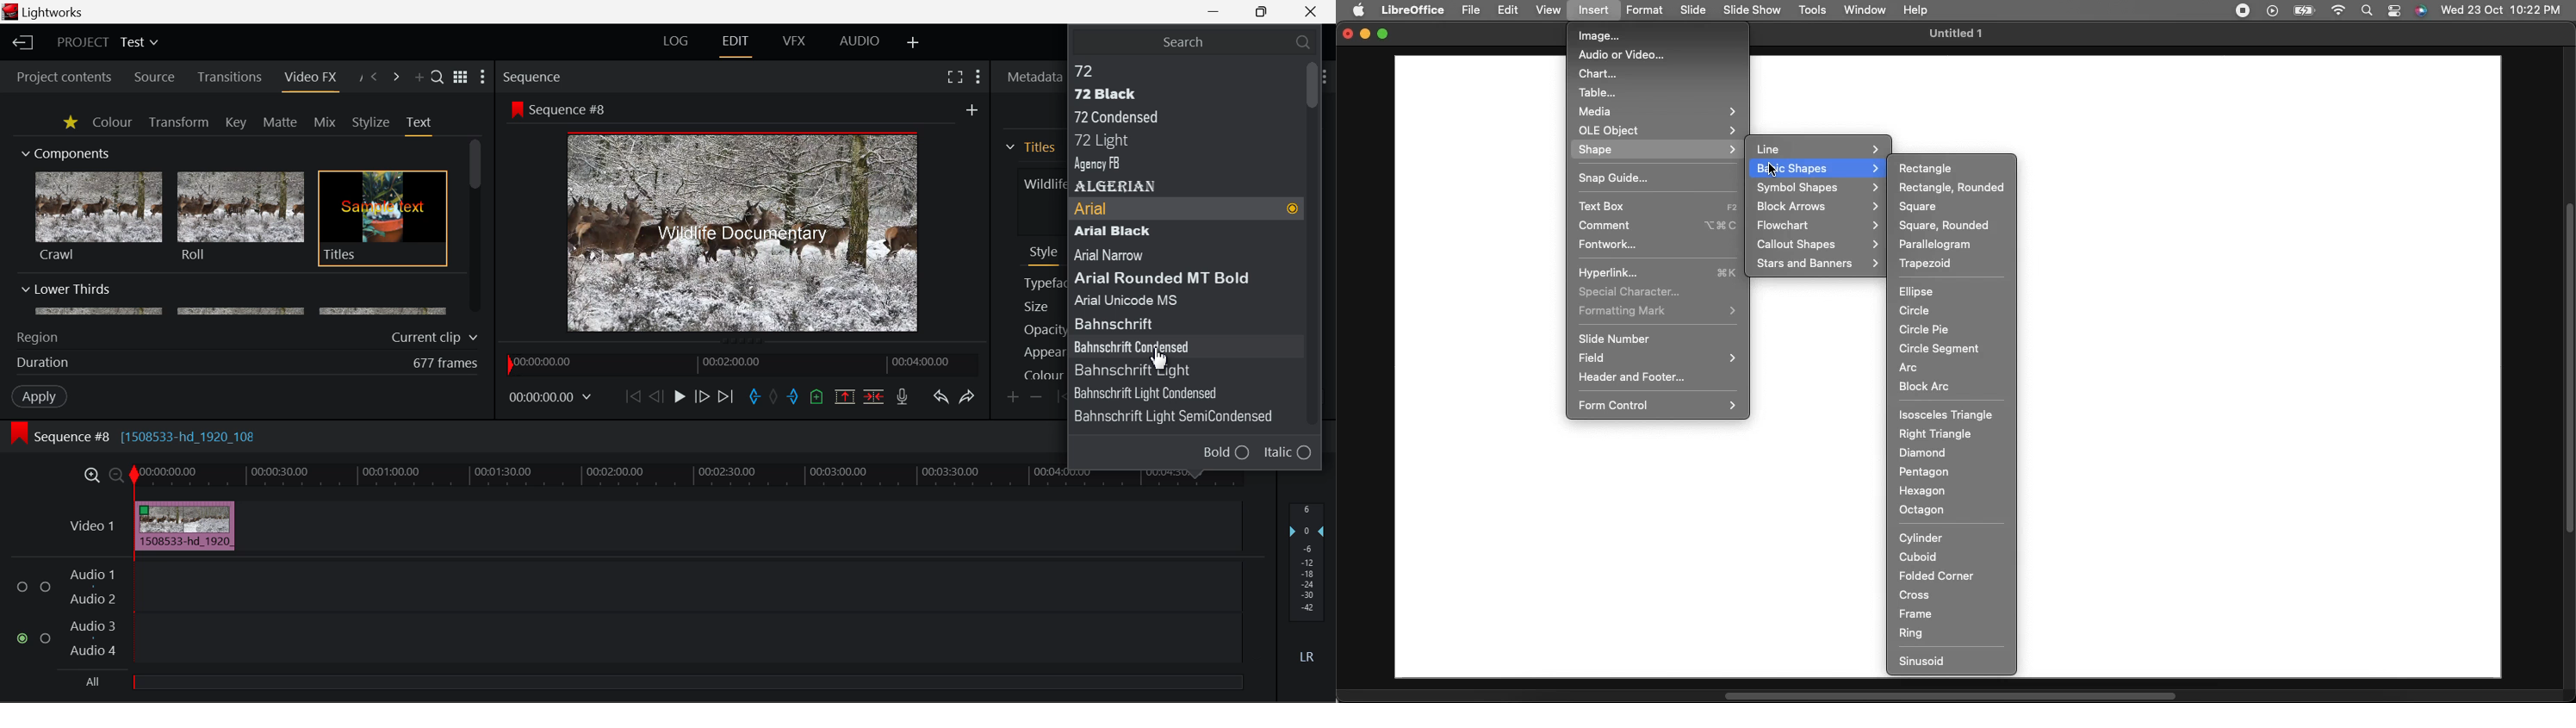 This screenshot has width=2576, height=728. I want to click on Circle, so click(1915, 310).